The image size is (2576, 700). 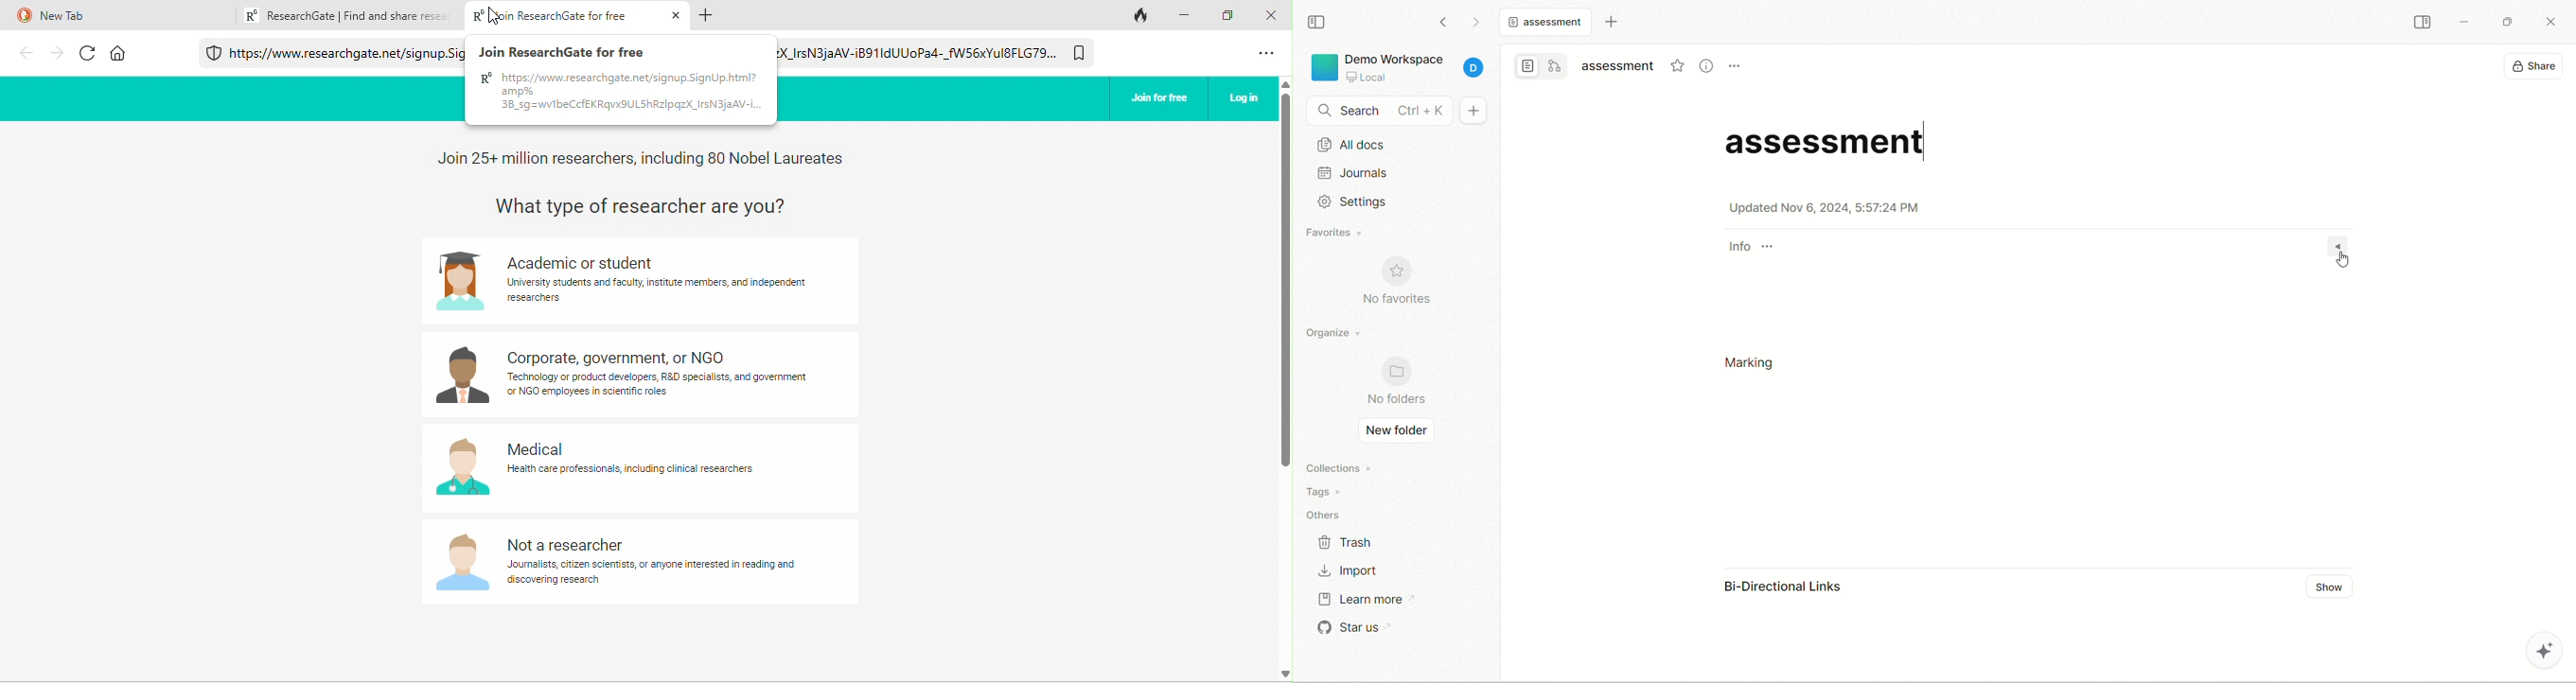 I want to click on Profile pic, so click(x=460, y=282).